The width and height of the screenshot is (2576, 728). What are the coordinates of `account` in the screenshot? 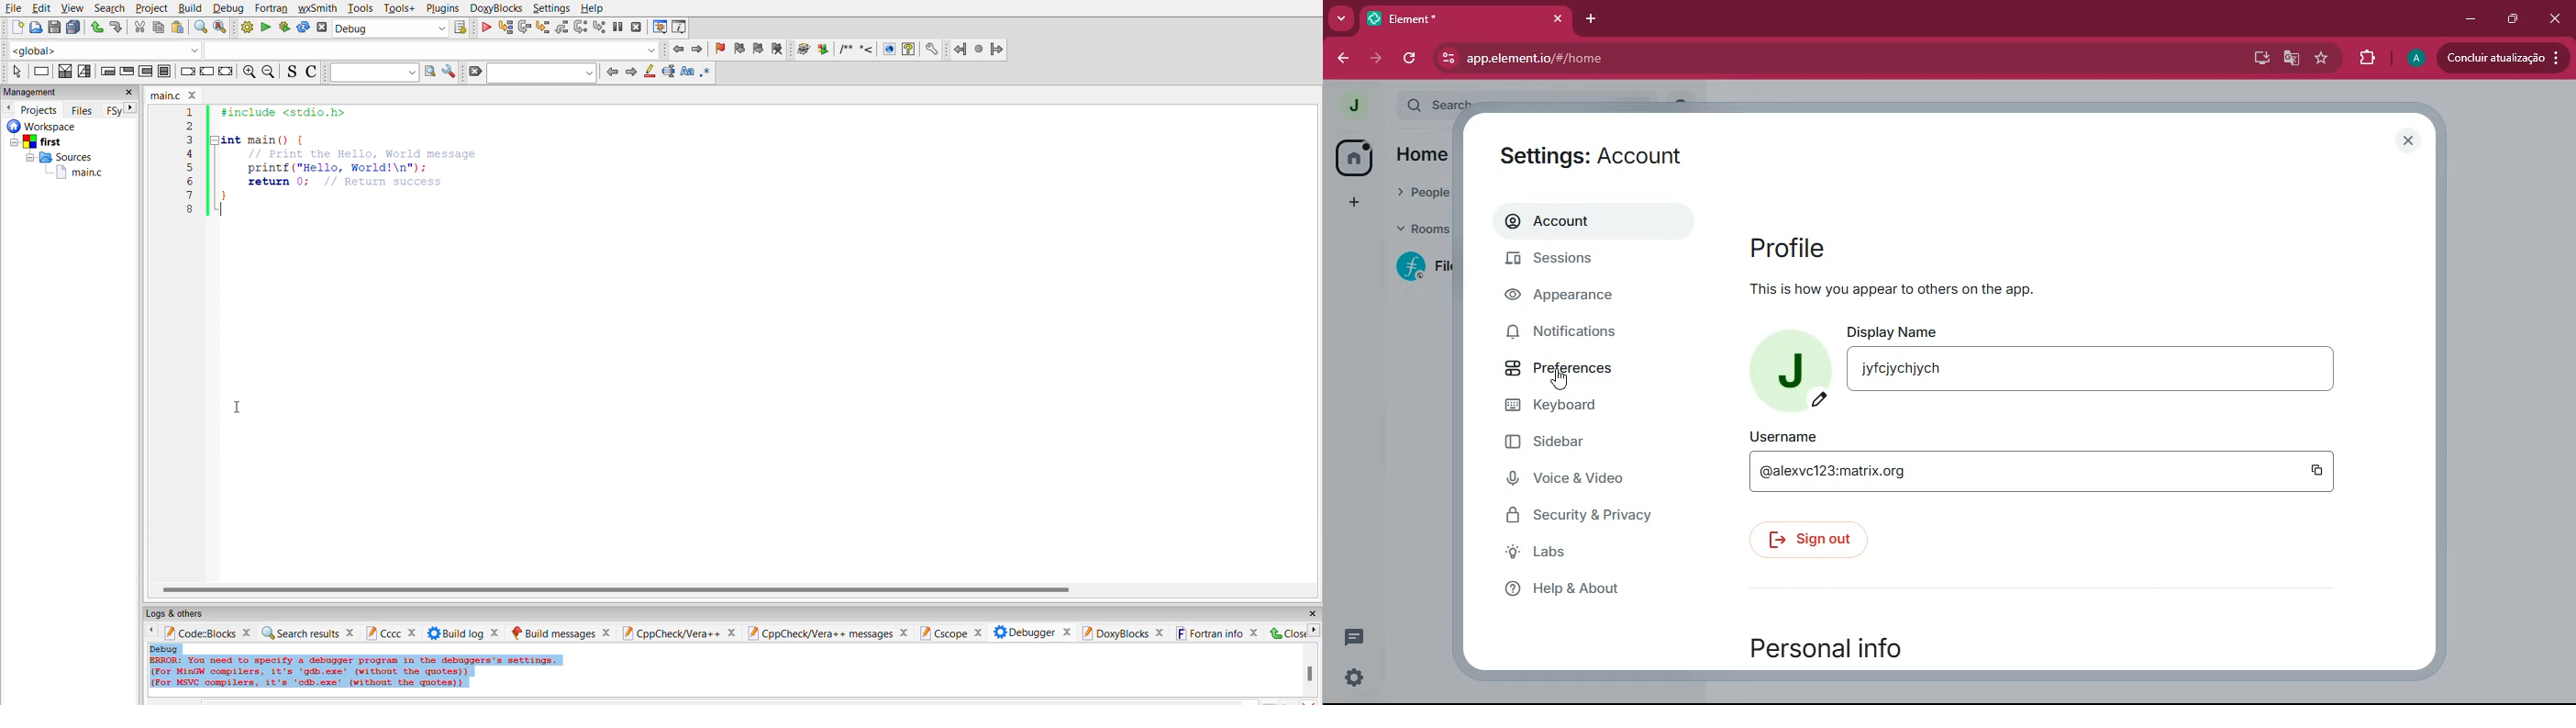 It's located at (1597, 222).